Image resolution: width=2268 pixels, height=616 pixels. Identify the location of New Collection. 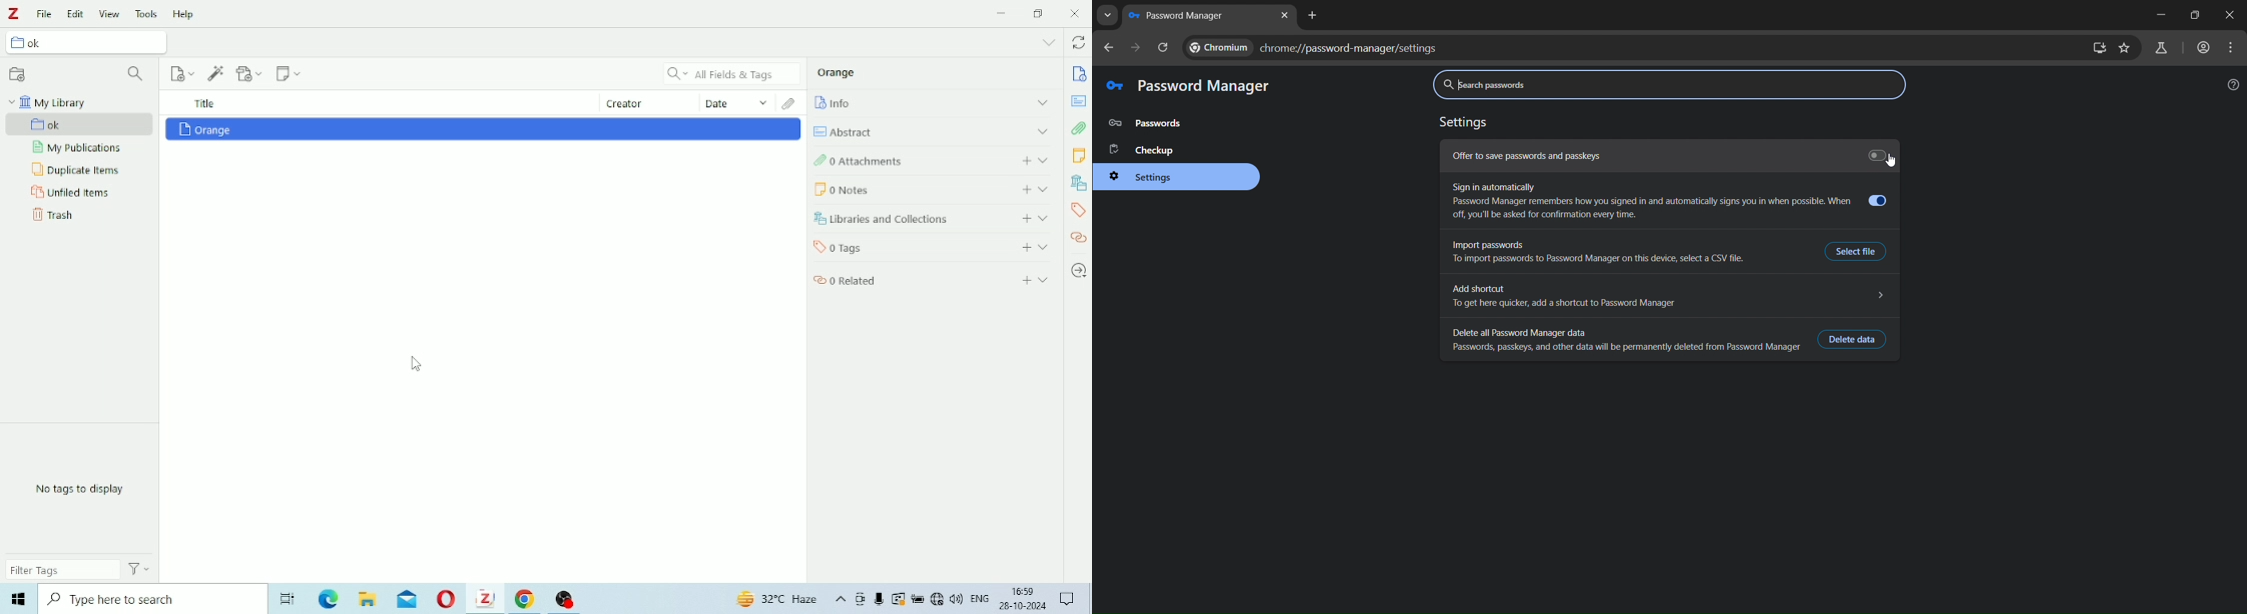
(18, 75).